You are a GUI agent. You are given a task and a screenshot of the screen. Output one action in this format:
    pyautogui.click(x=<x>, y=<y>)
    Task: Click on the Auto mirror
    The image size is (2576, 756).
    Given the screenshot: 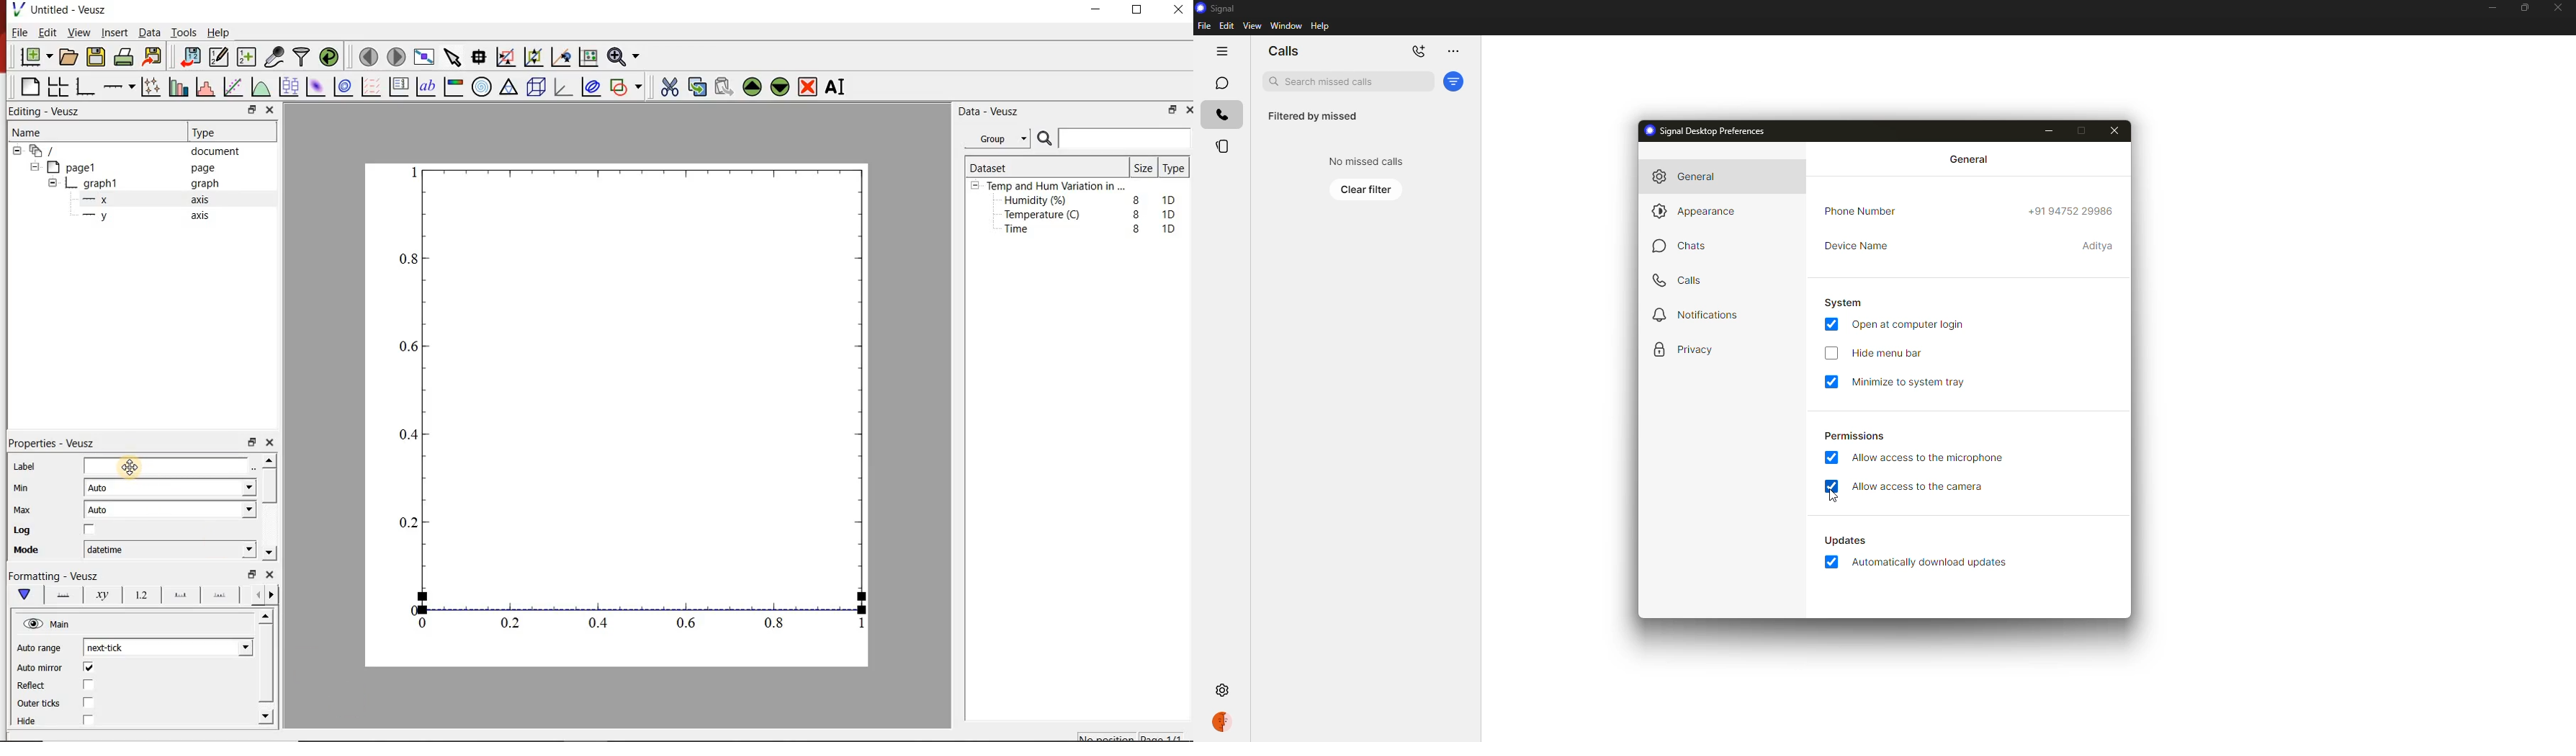 What is the action you would take?
    pyautogui.click(x=58, y=668)
    